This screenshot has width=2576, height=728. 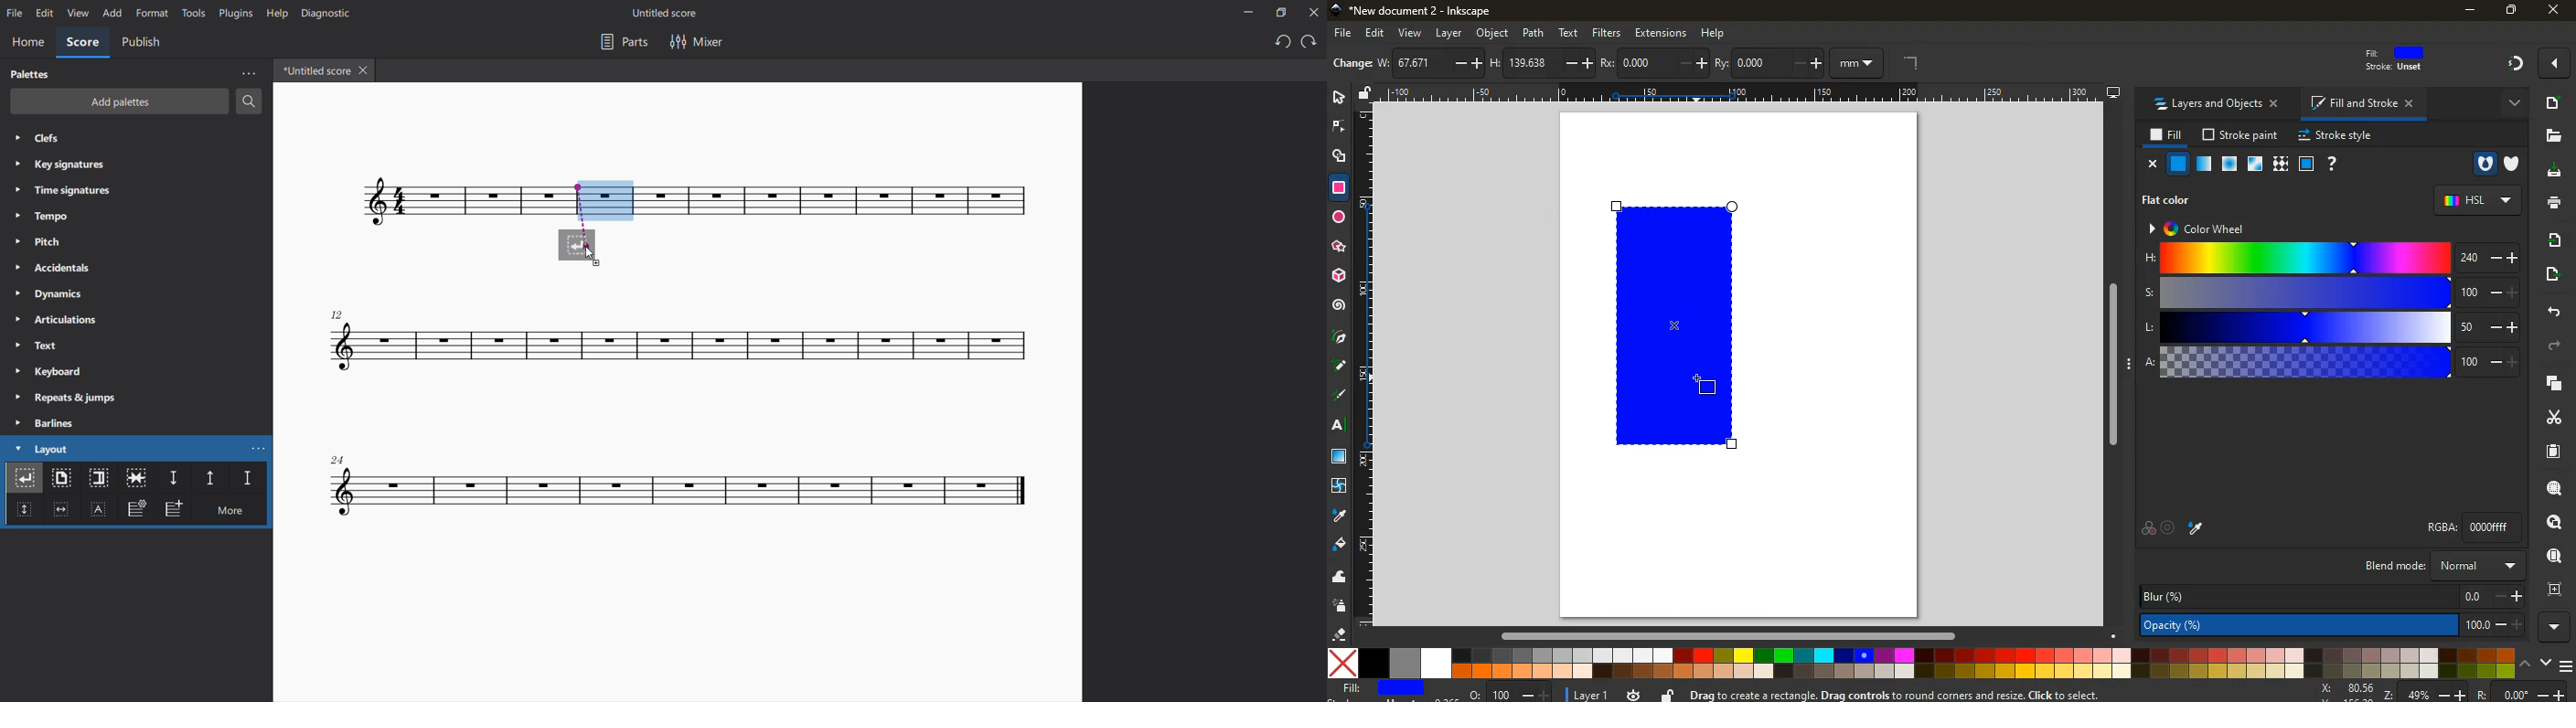 What do you see at coordinates (2305, 164) in the screenshot?
I see `glass` at bounding box center [2305, 164].